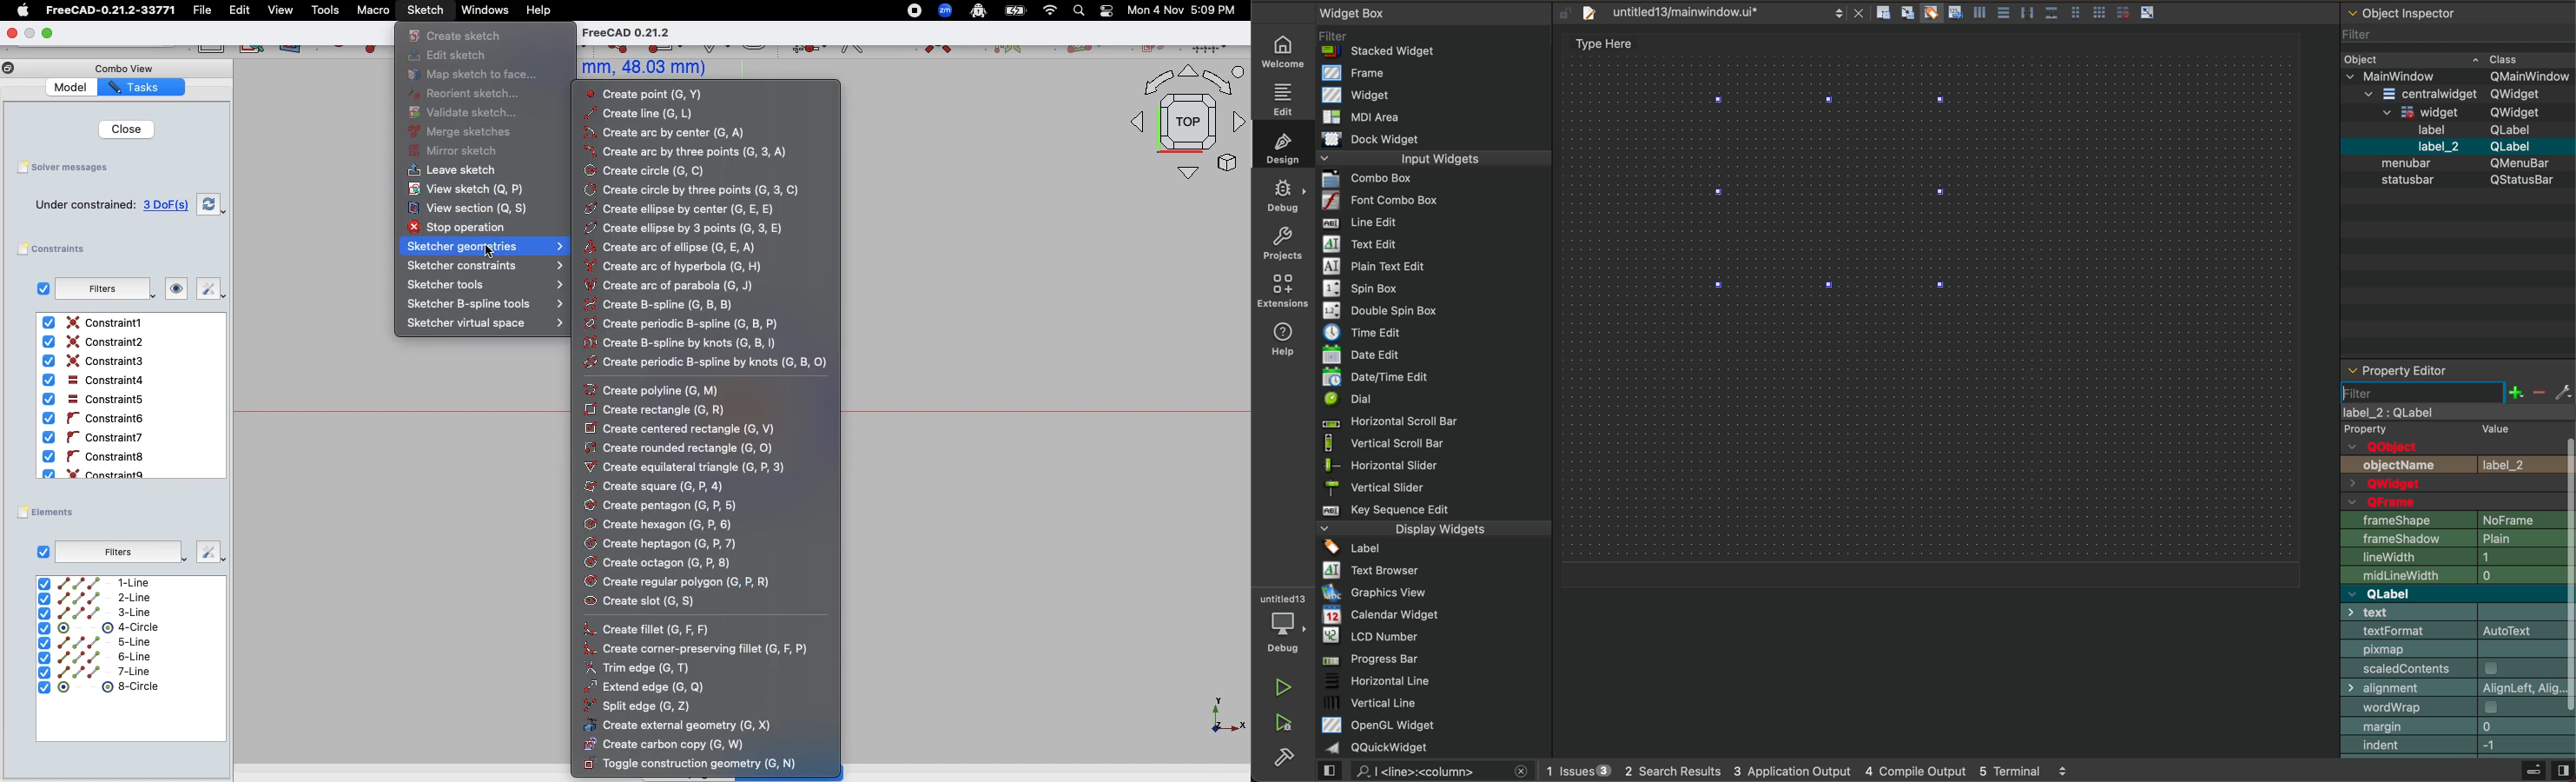  I want to click on Create elipse by center (G, E, E), so click(689, 209).